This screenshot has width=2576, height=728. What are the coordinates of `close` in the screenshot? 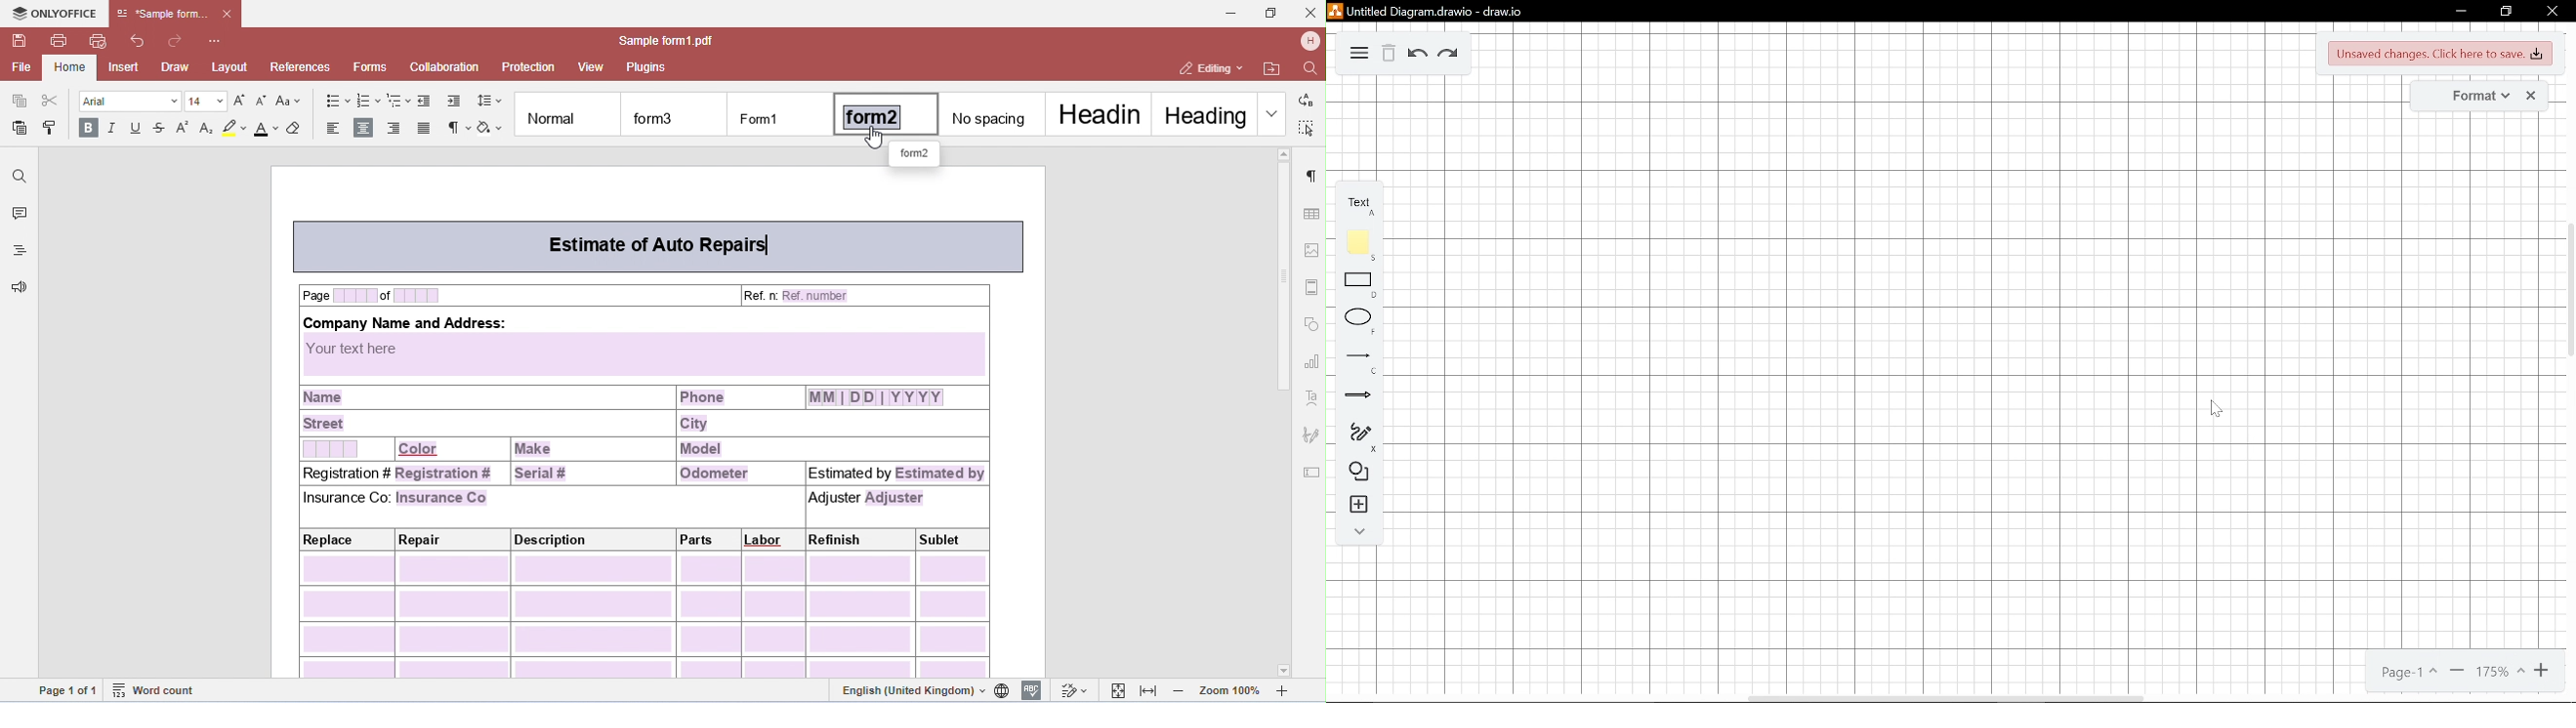 It's located at (2552, 10).